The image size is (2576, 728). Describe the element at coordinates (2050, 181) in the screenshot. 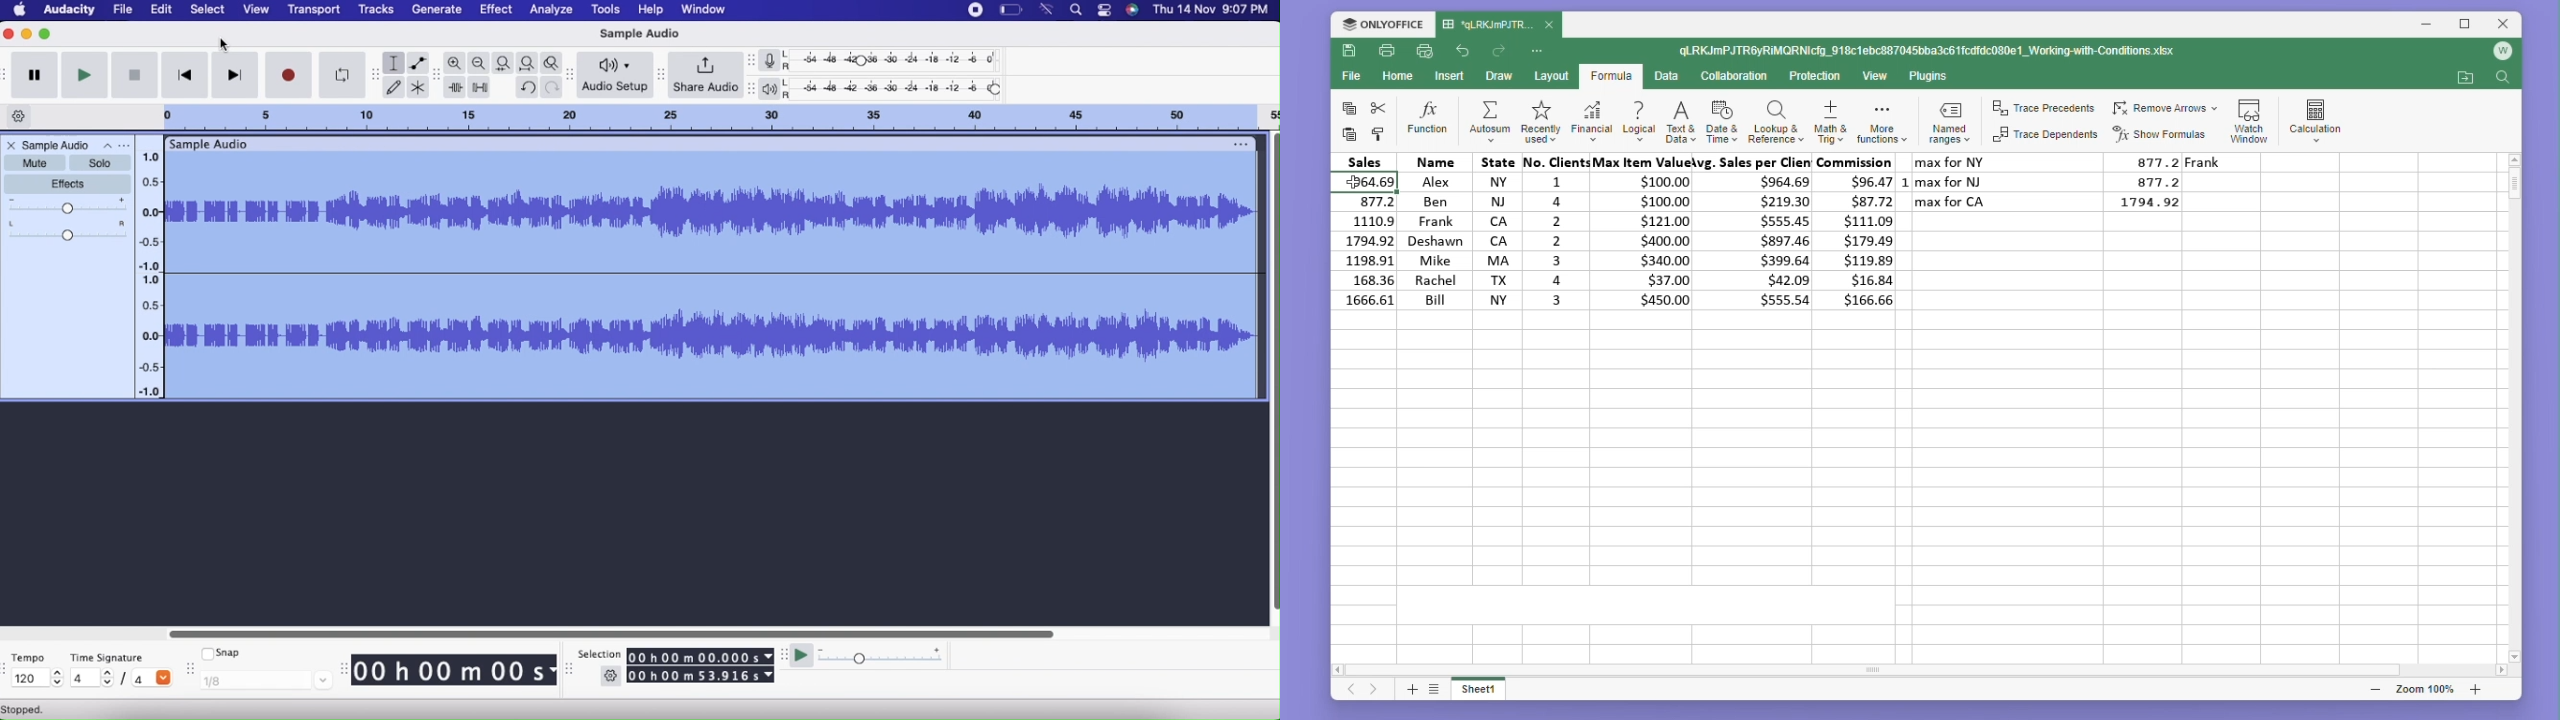

I see `max for NJ 877.2` at that location.